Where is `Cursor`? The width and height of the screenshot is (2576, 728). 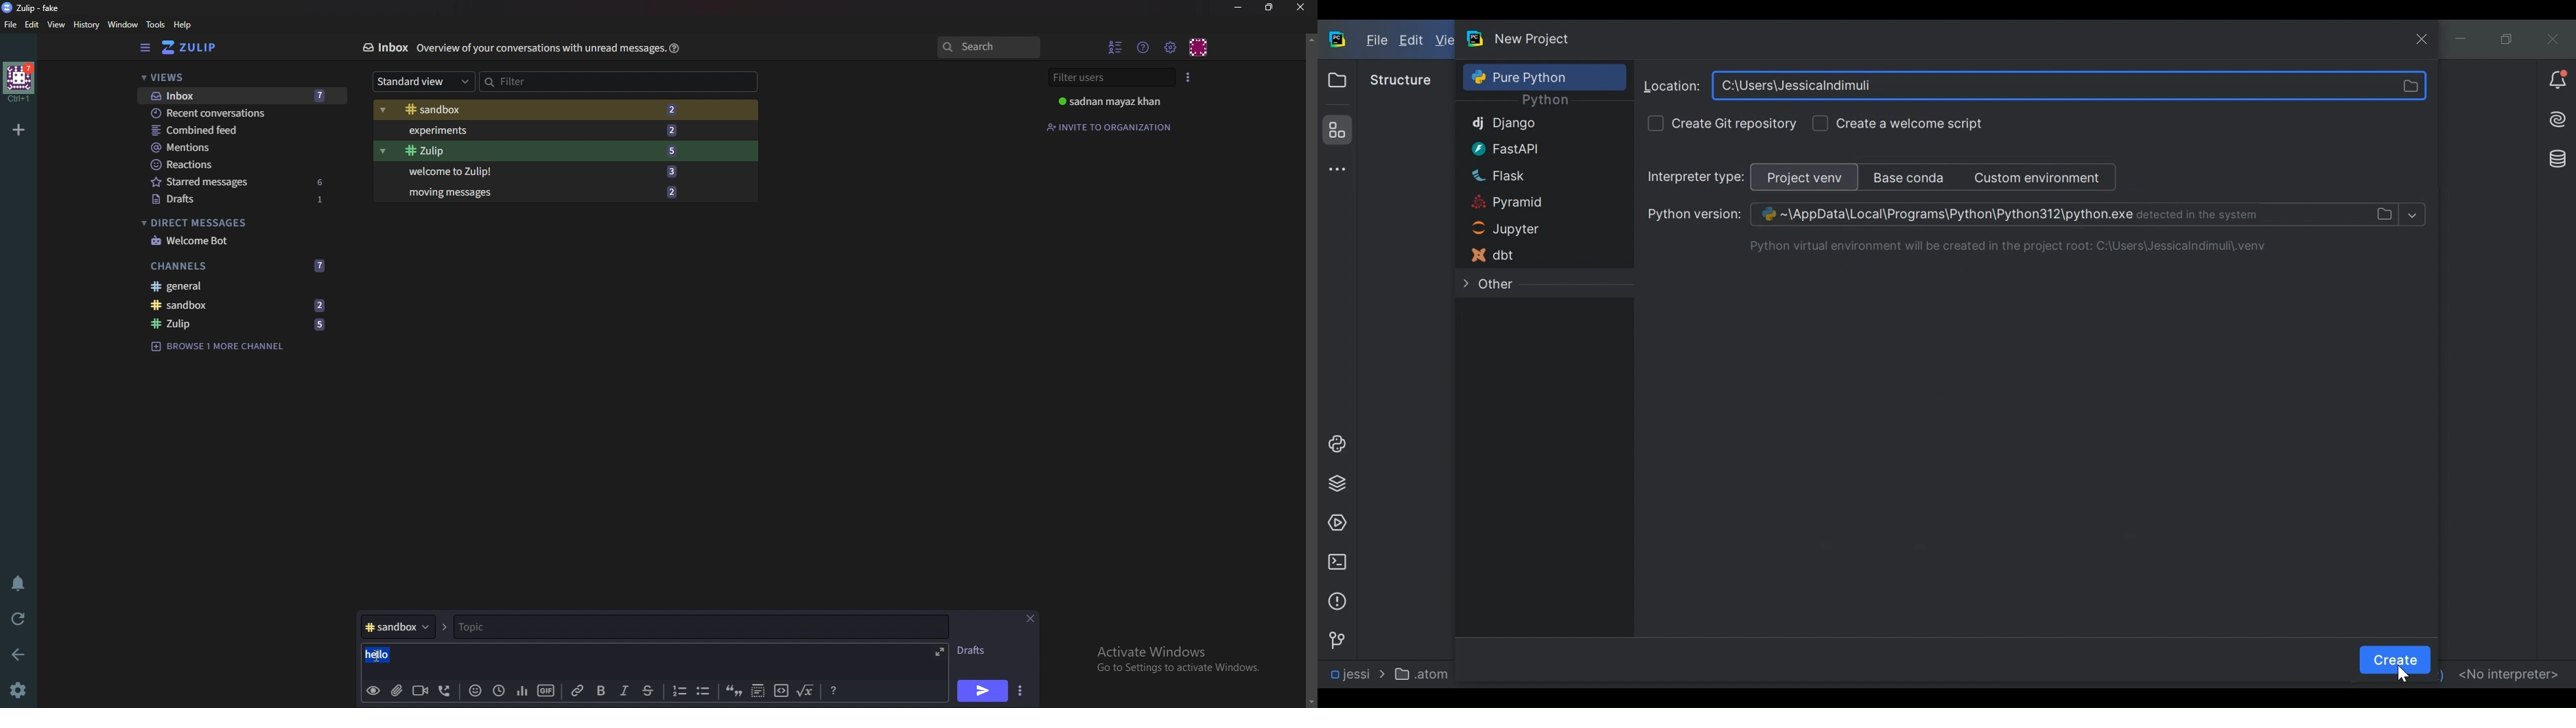 Cursor is located at coordinates (2403, 674).